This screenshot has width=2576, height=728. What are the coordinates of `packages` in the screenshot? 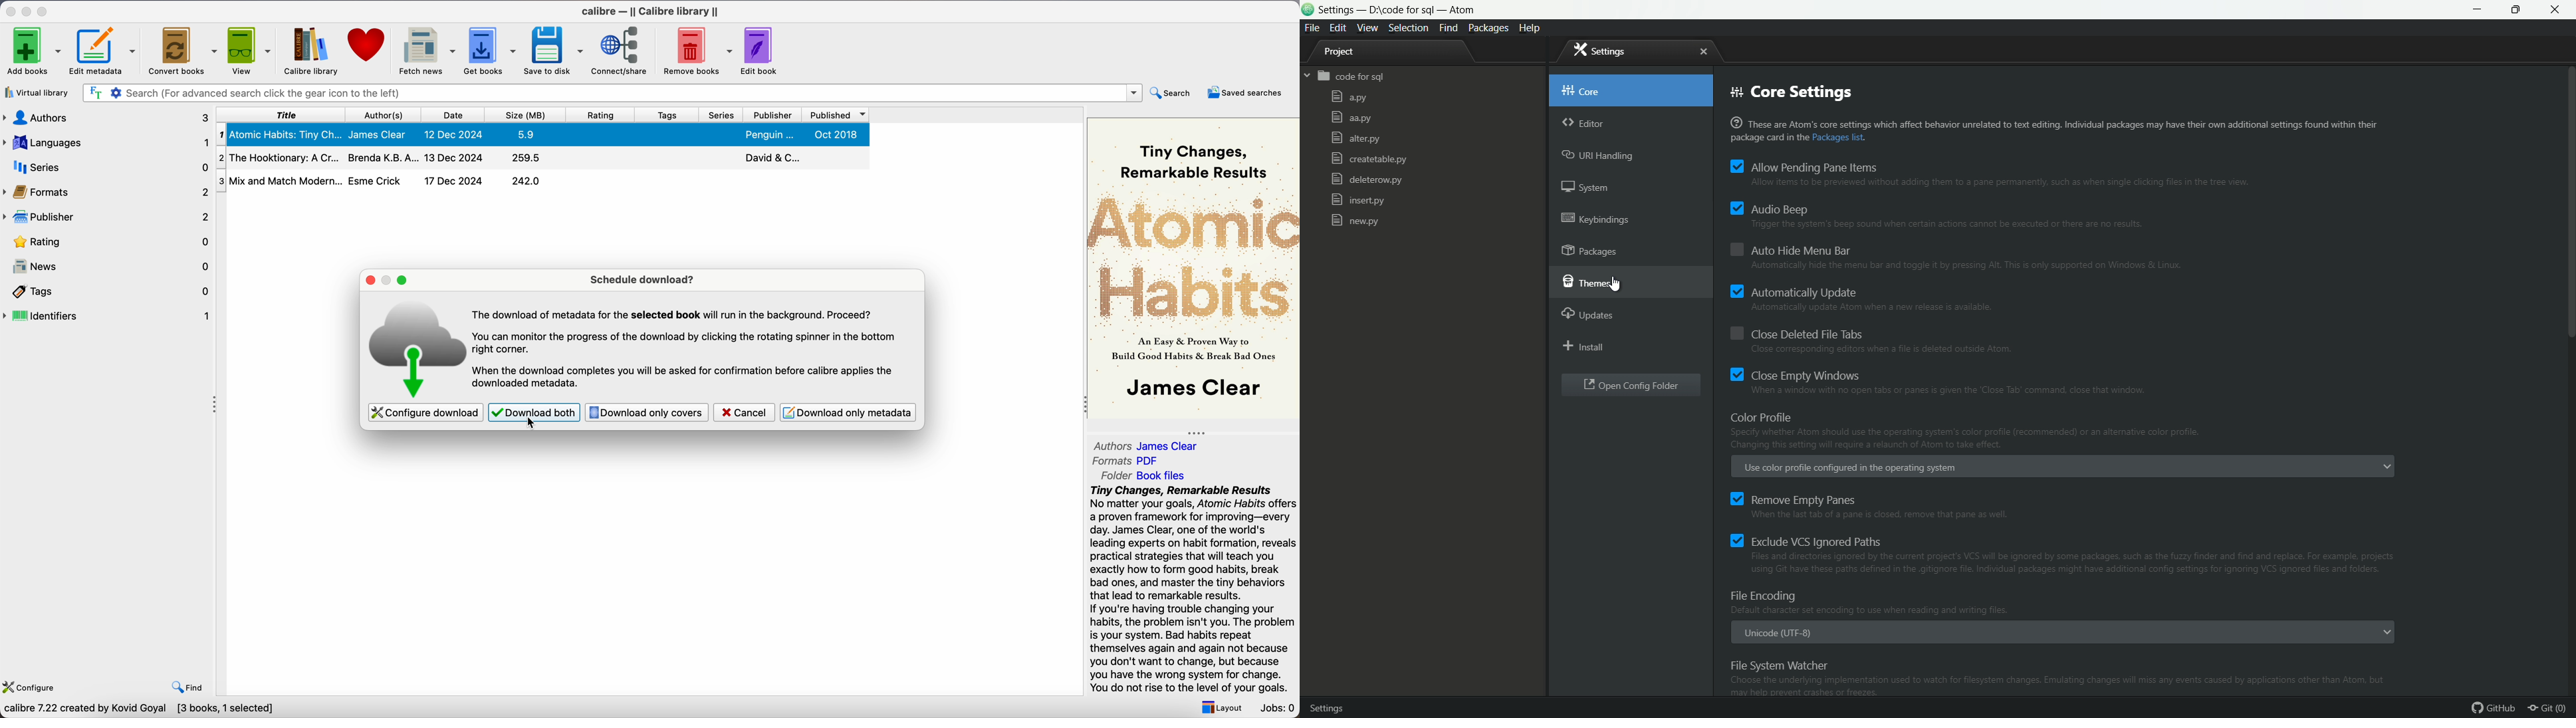 It's located at (1592, 252).